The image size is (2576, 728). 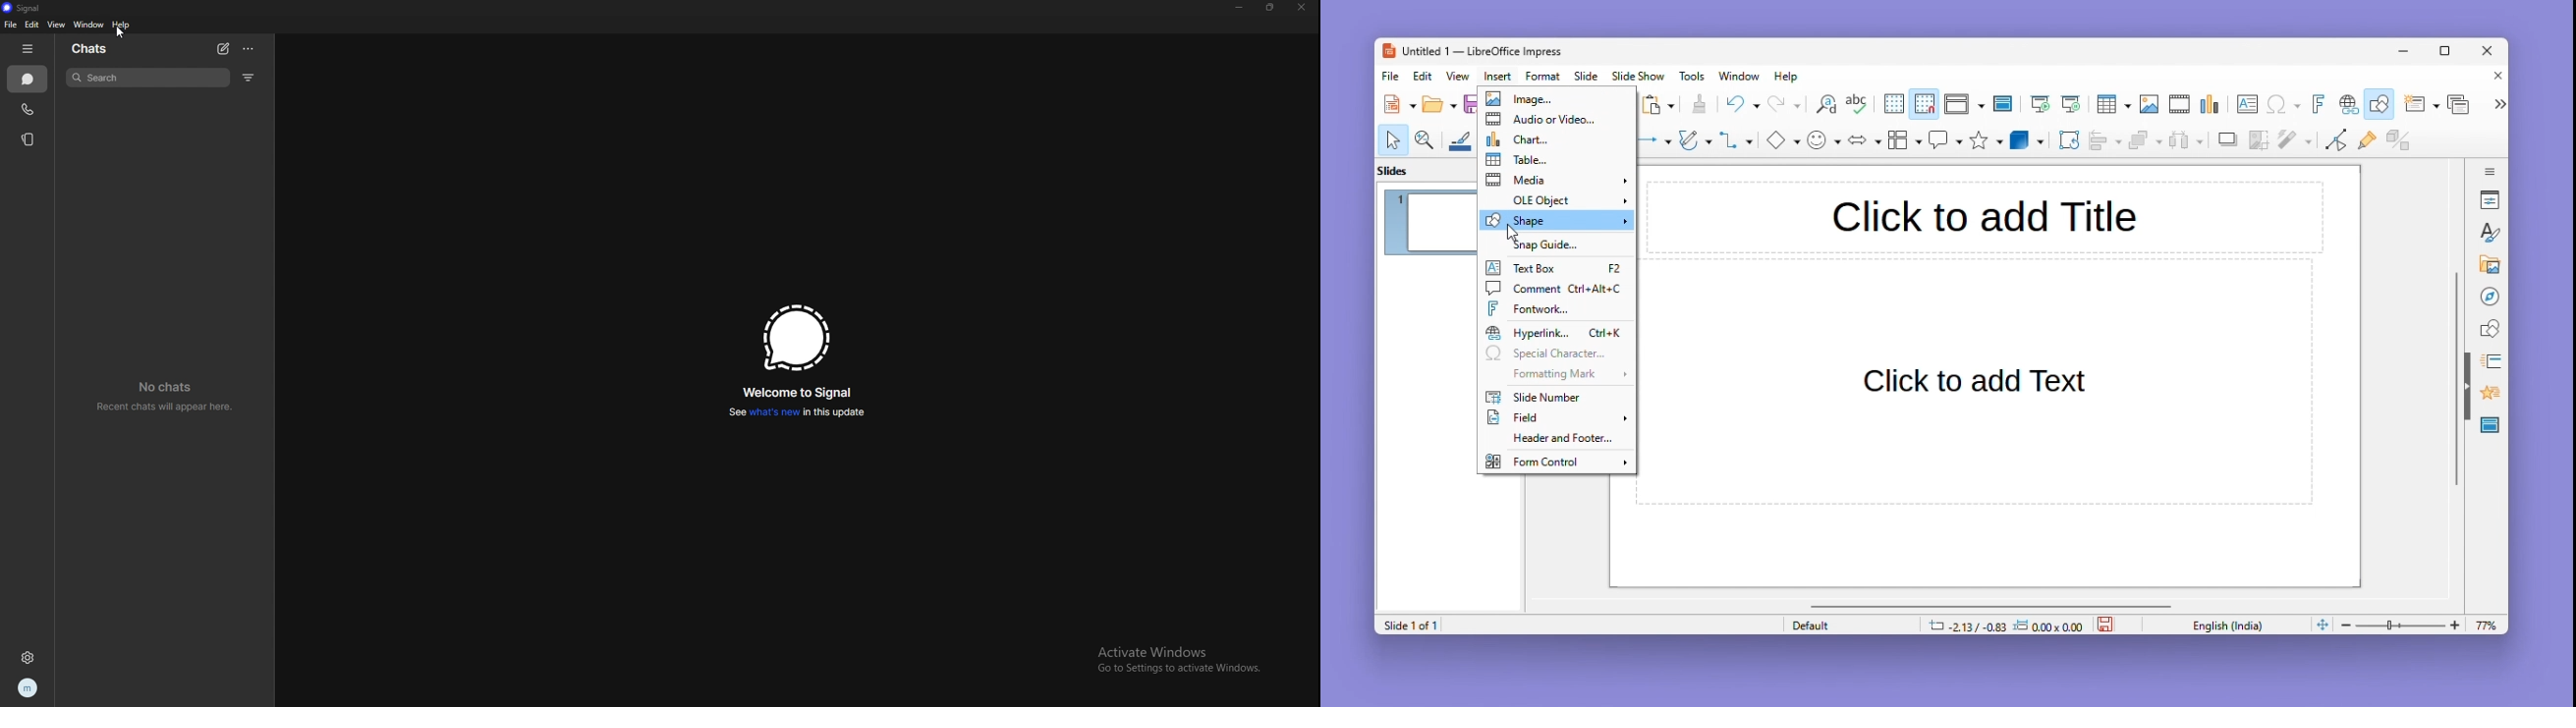 I want to click on Special character, so click(x=1556, y=354).